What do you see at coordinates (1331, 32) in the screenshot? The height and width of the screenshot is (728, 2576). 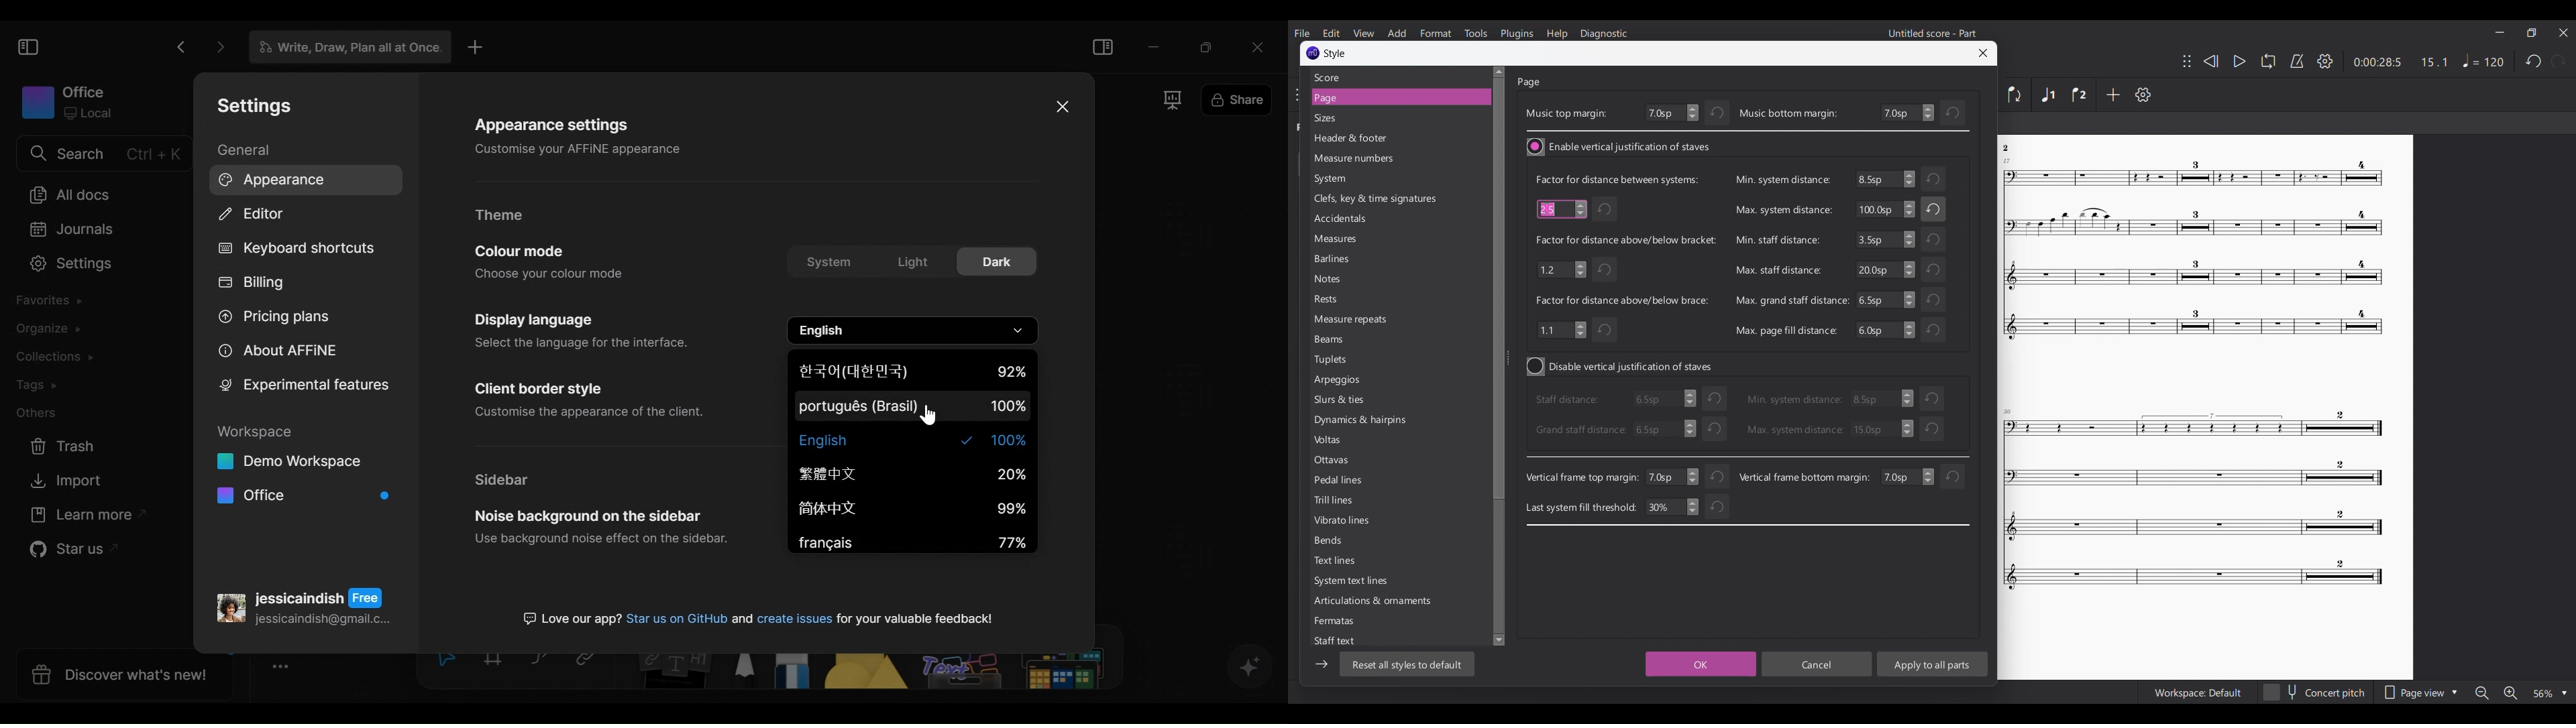 I see `Edit menu` at bounding box center [1331, 32].